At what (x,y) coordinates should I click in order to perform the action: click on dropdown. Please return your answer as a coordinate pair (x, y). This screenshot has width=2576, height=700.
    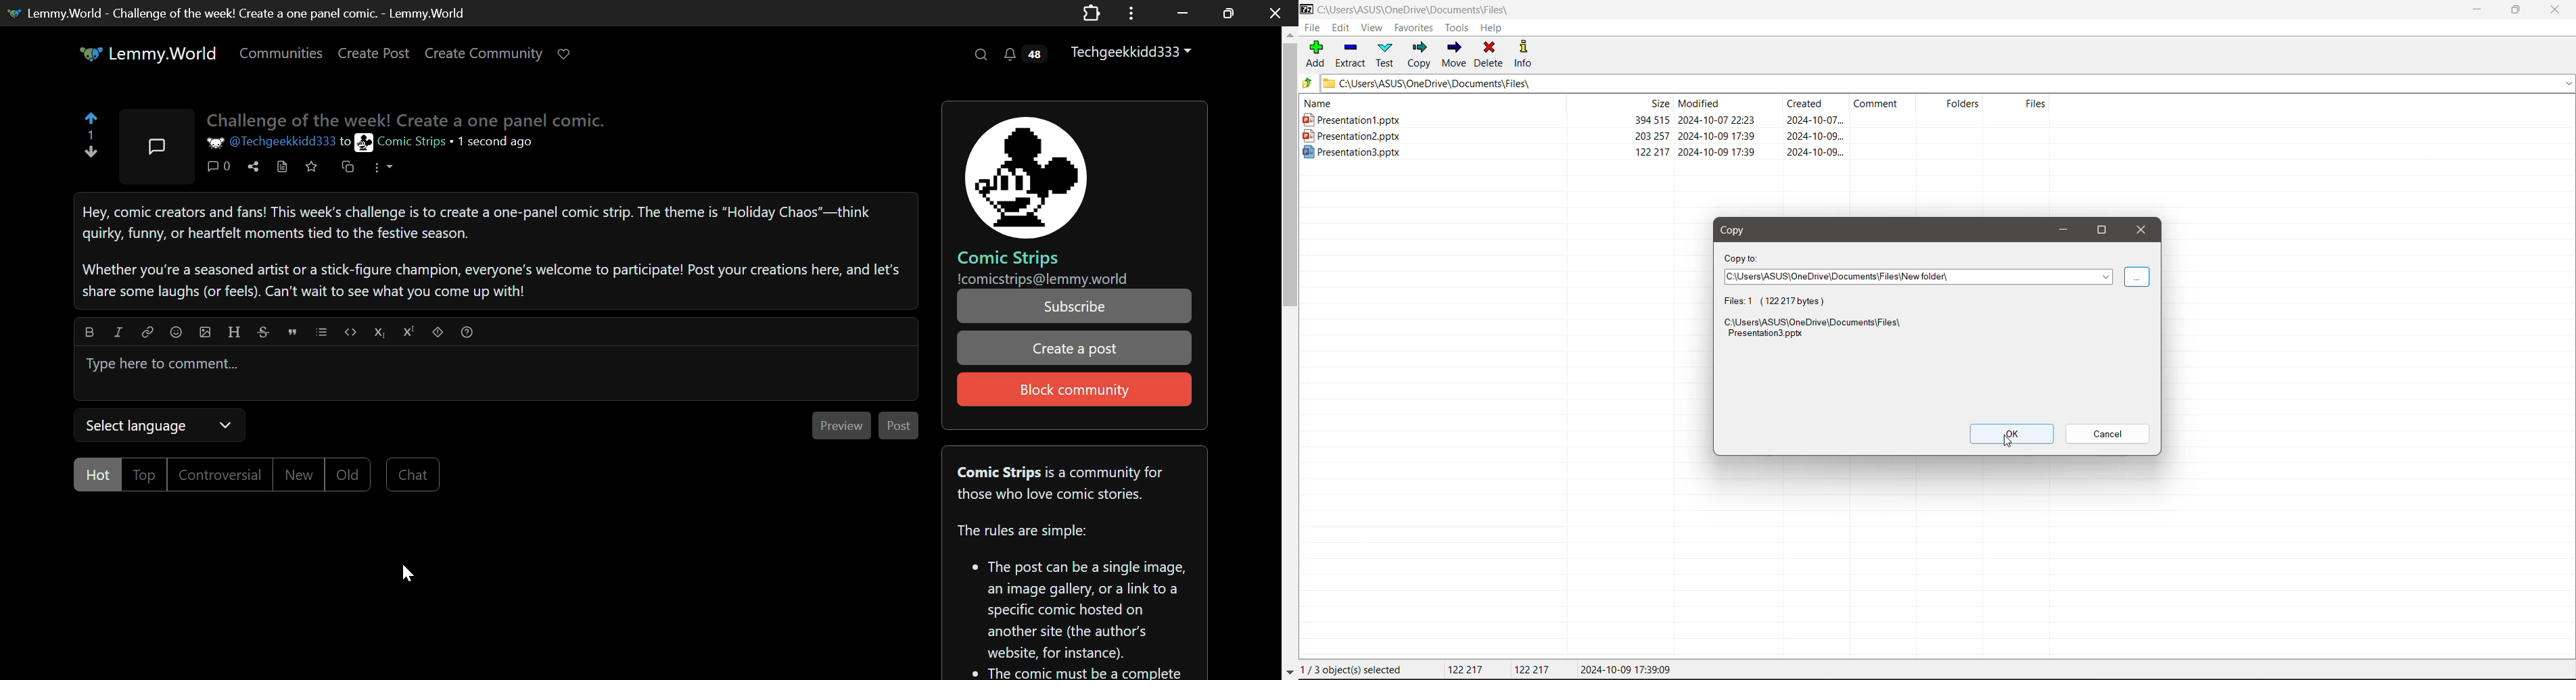
    Looking at the image, I should click on (2137, 277).